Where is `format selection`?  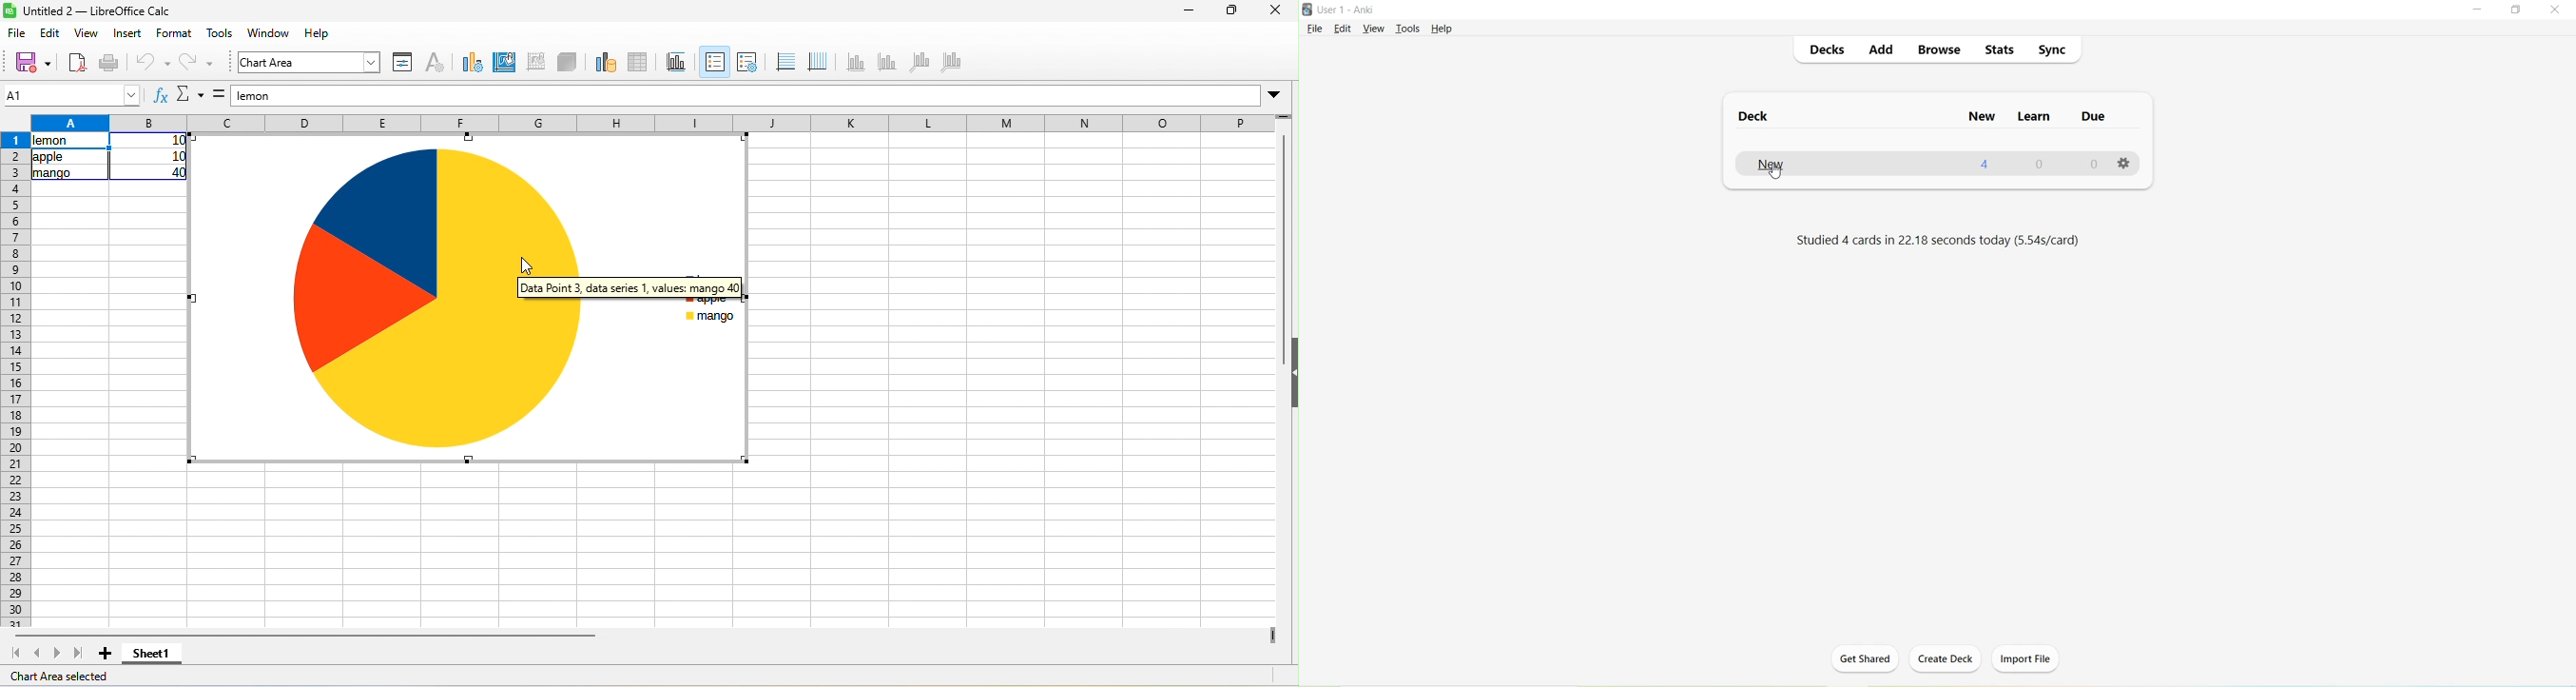 format selection is located at coordinates (405, 64).